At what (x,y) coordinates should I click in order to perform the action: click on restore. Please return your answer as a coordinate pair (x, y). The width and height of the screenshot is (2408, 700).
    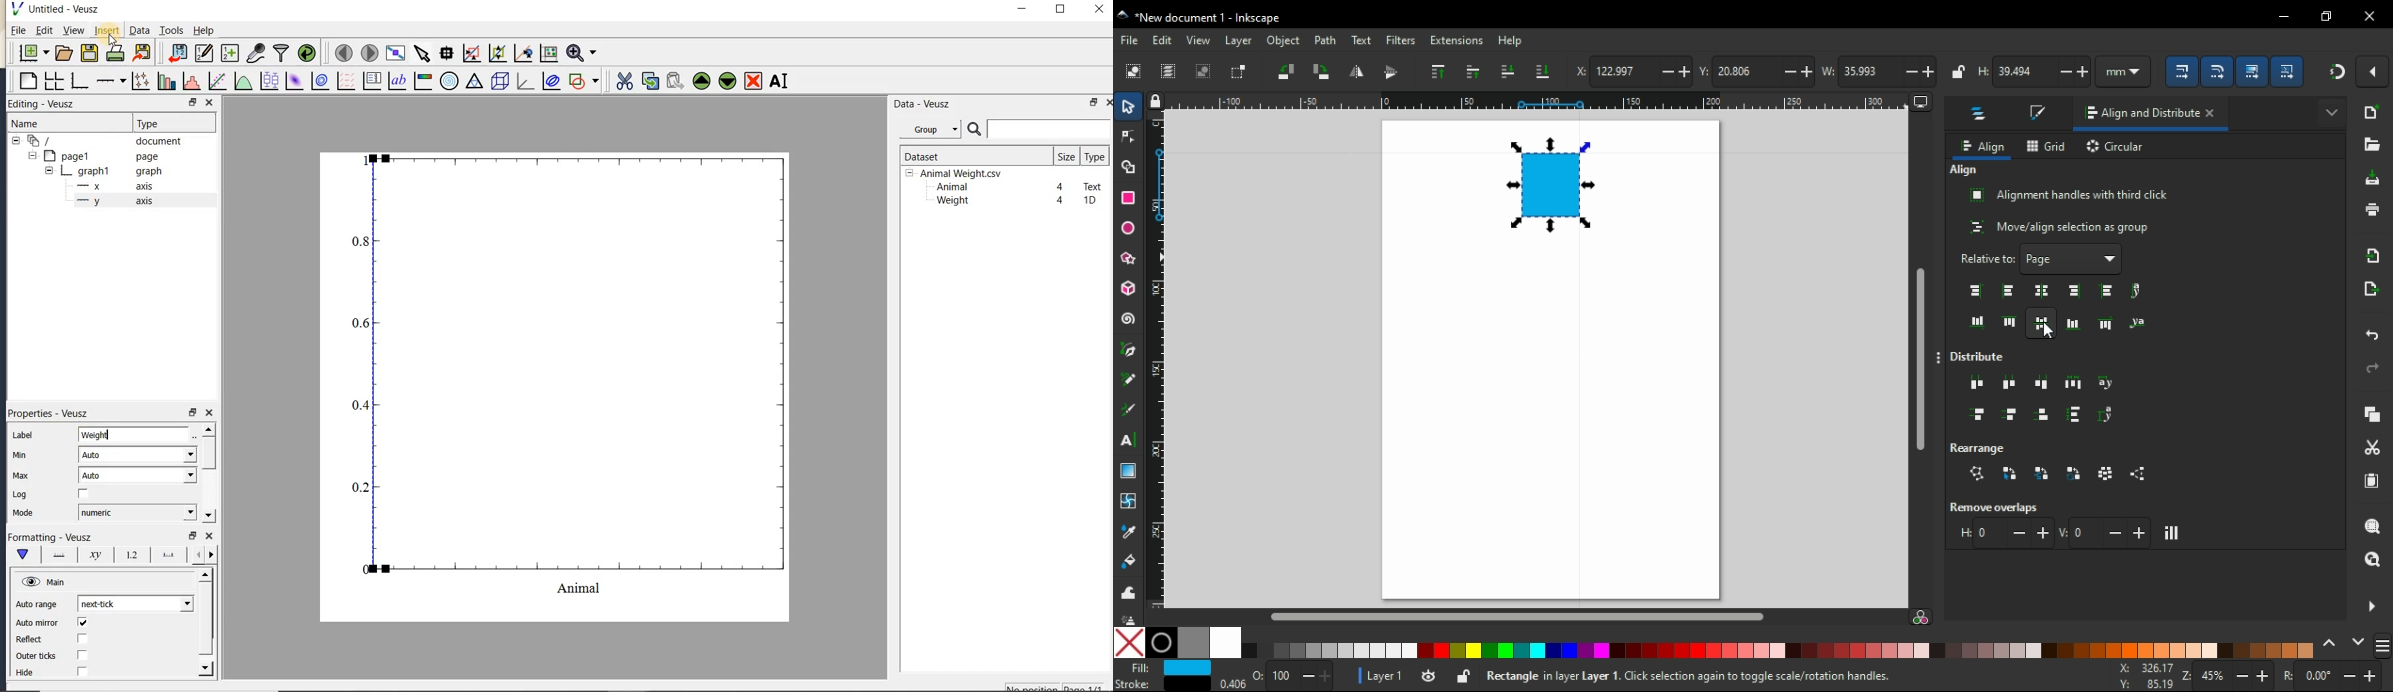
    Looking at the image, I should click on (2327, 16).